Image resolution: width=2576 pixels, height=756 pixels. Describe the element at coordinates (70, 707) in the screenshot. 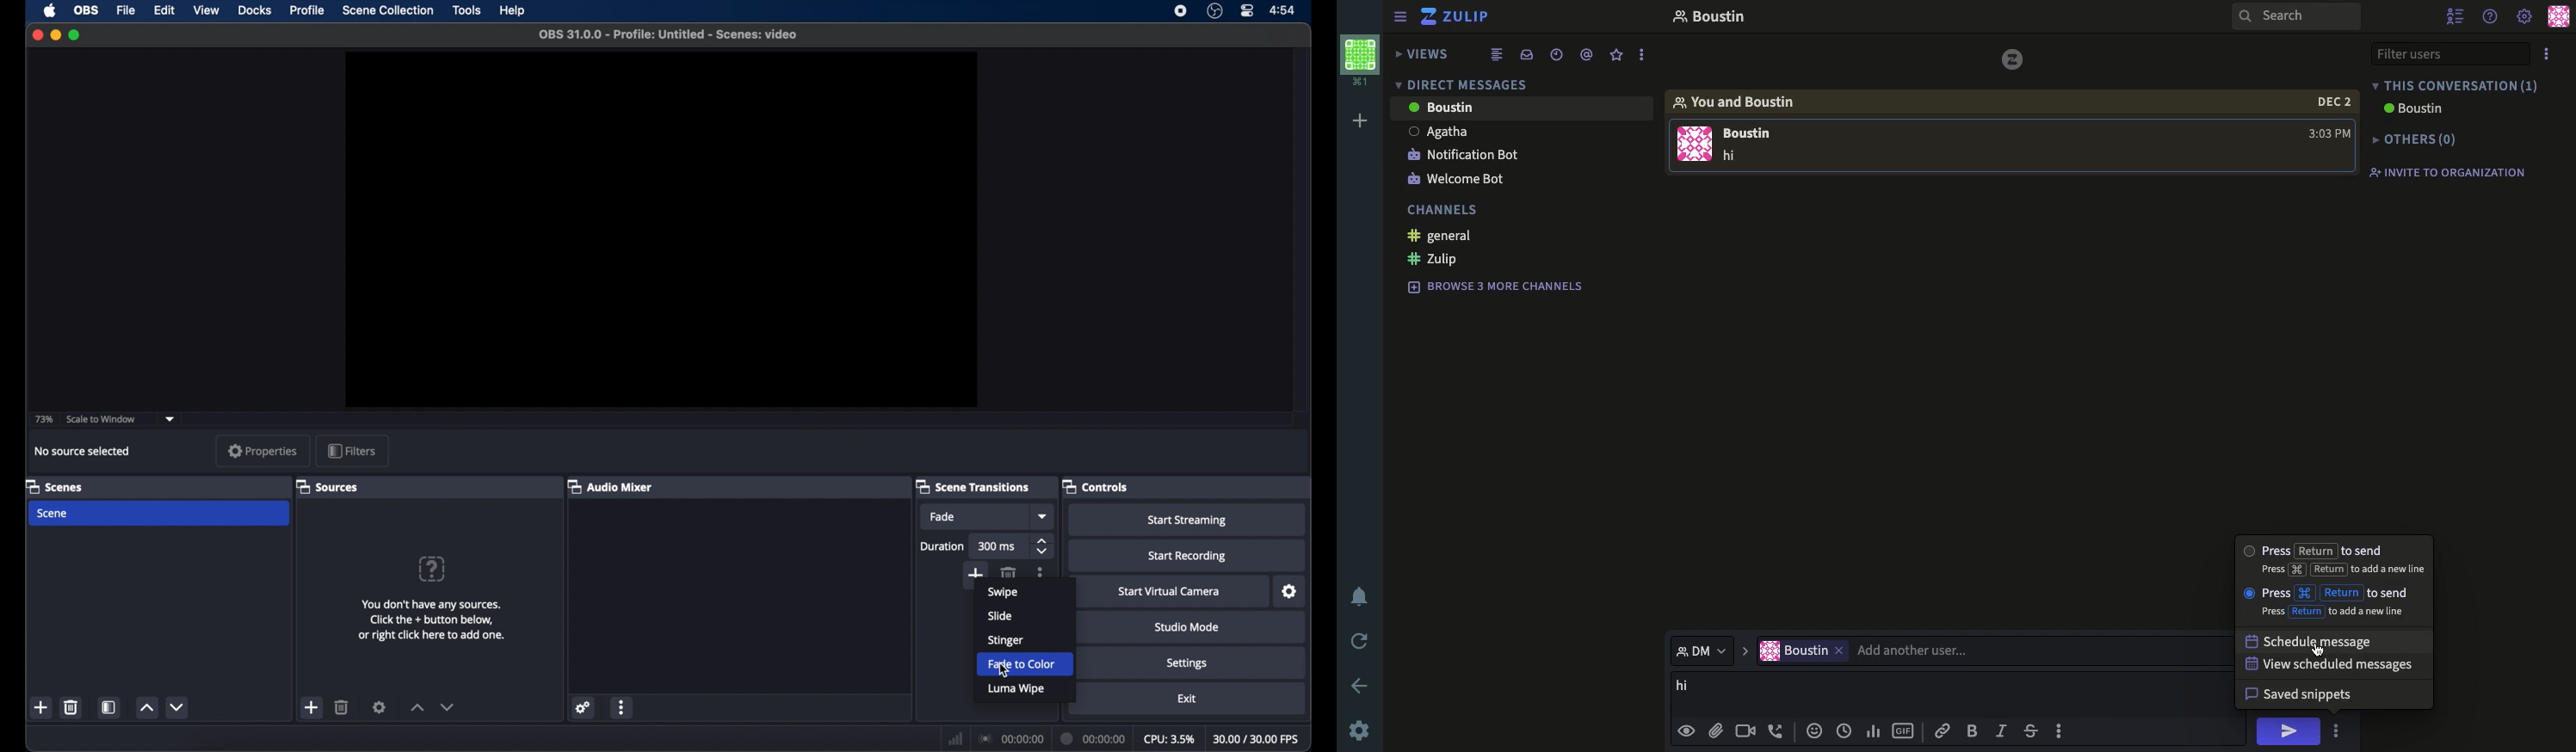

I see `delete` at that location.